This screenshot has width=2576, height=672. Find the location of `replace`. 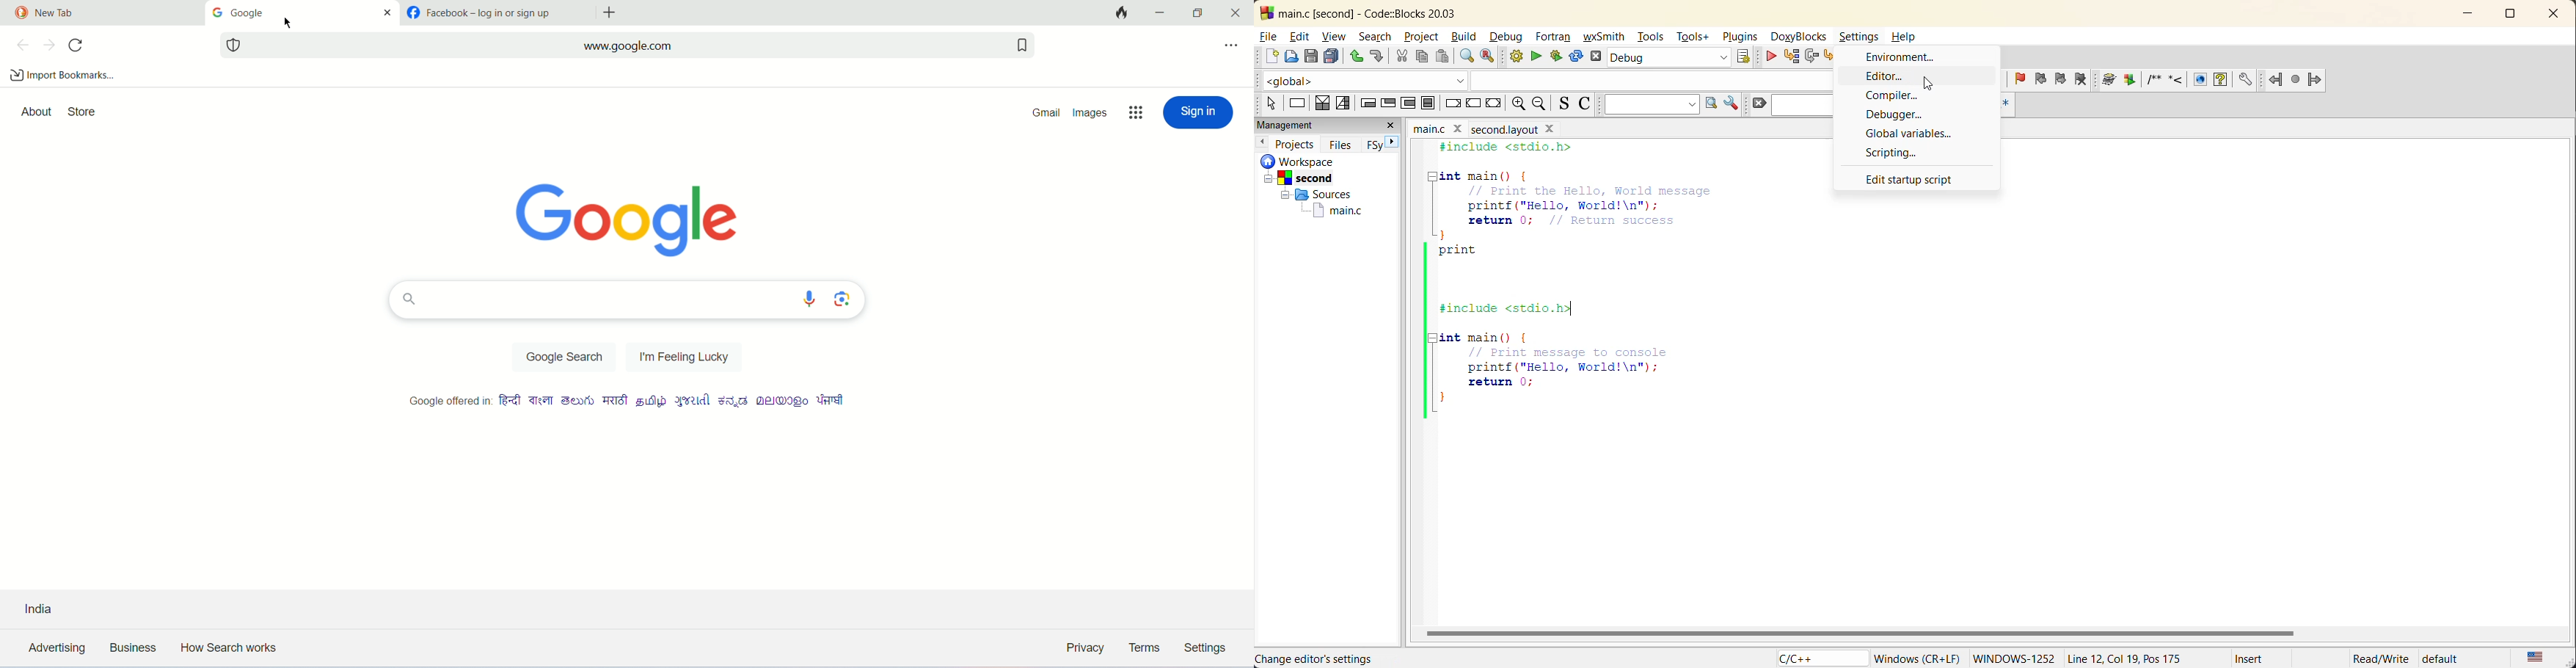

replace is located at coordinates (1488, 55).